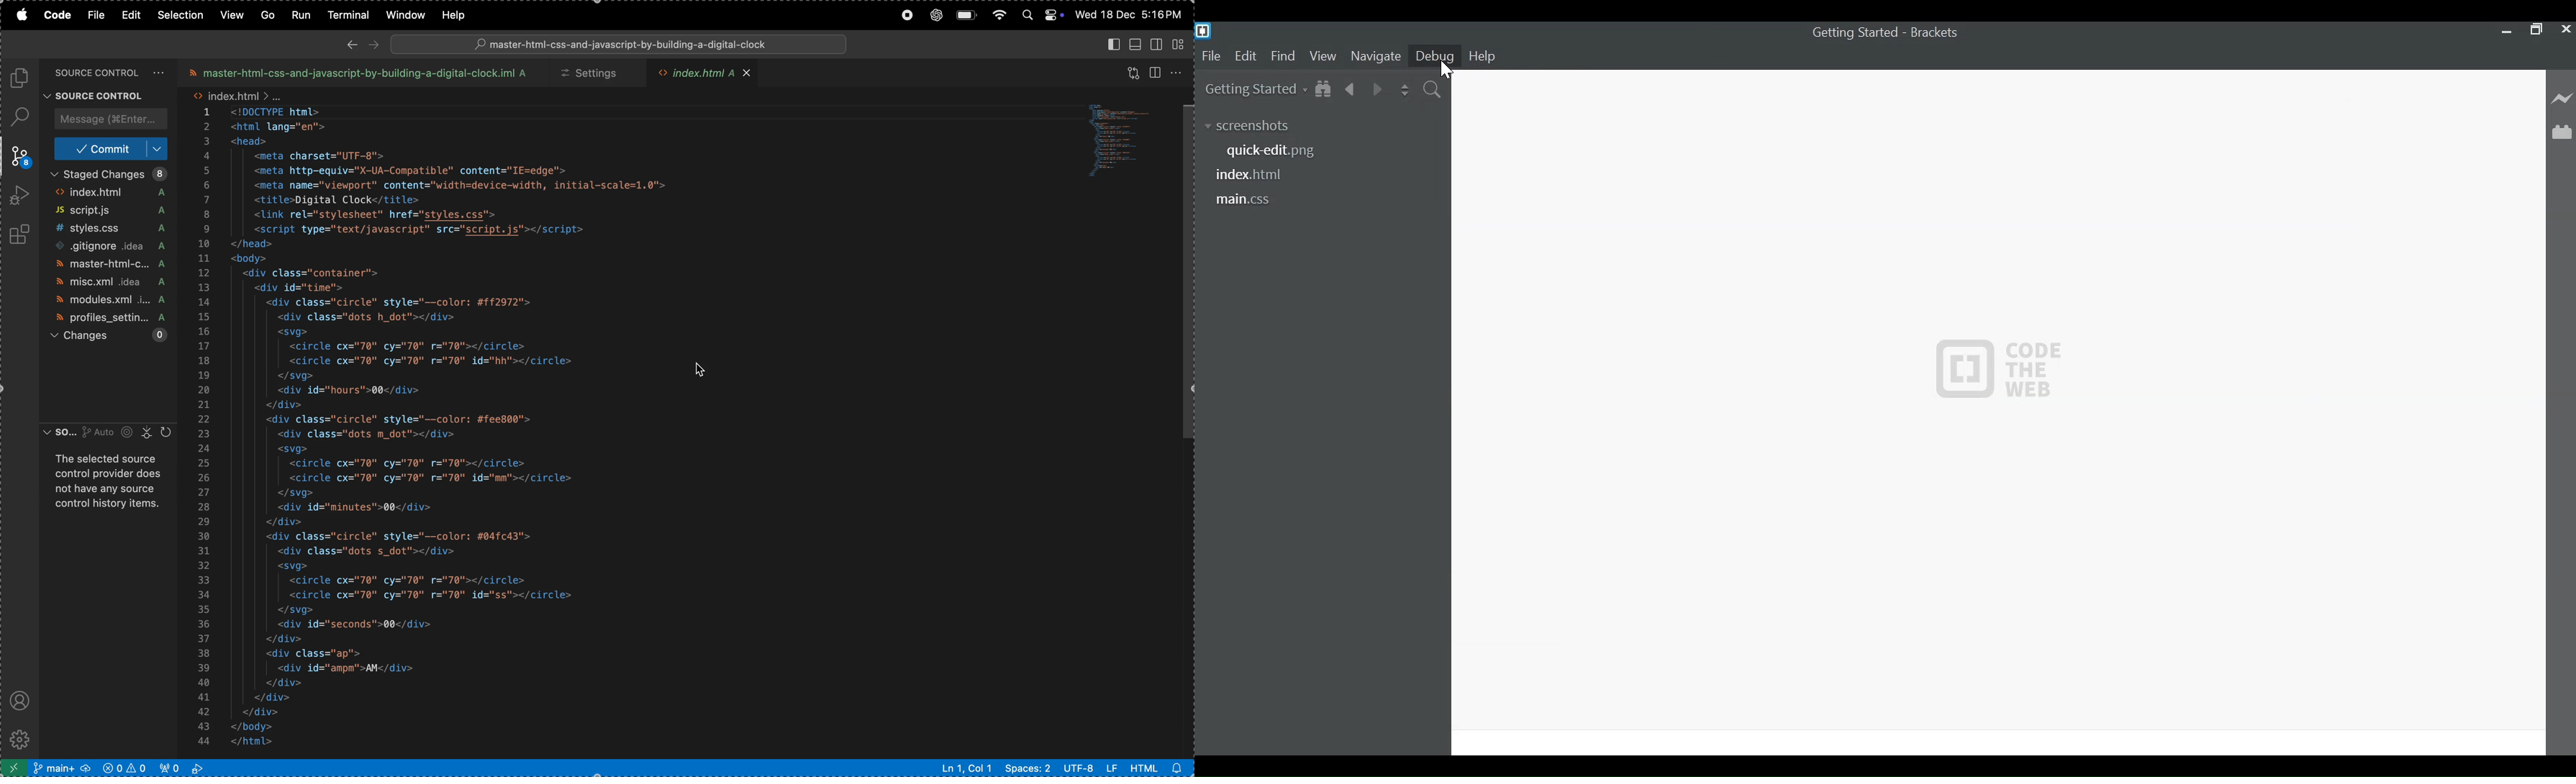 This screenshot has width=2576, height=784. Describe the element at coordinates (105, 317) in the screenshot. I see `profile` at that location.